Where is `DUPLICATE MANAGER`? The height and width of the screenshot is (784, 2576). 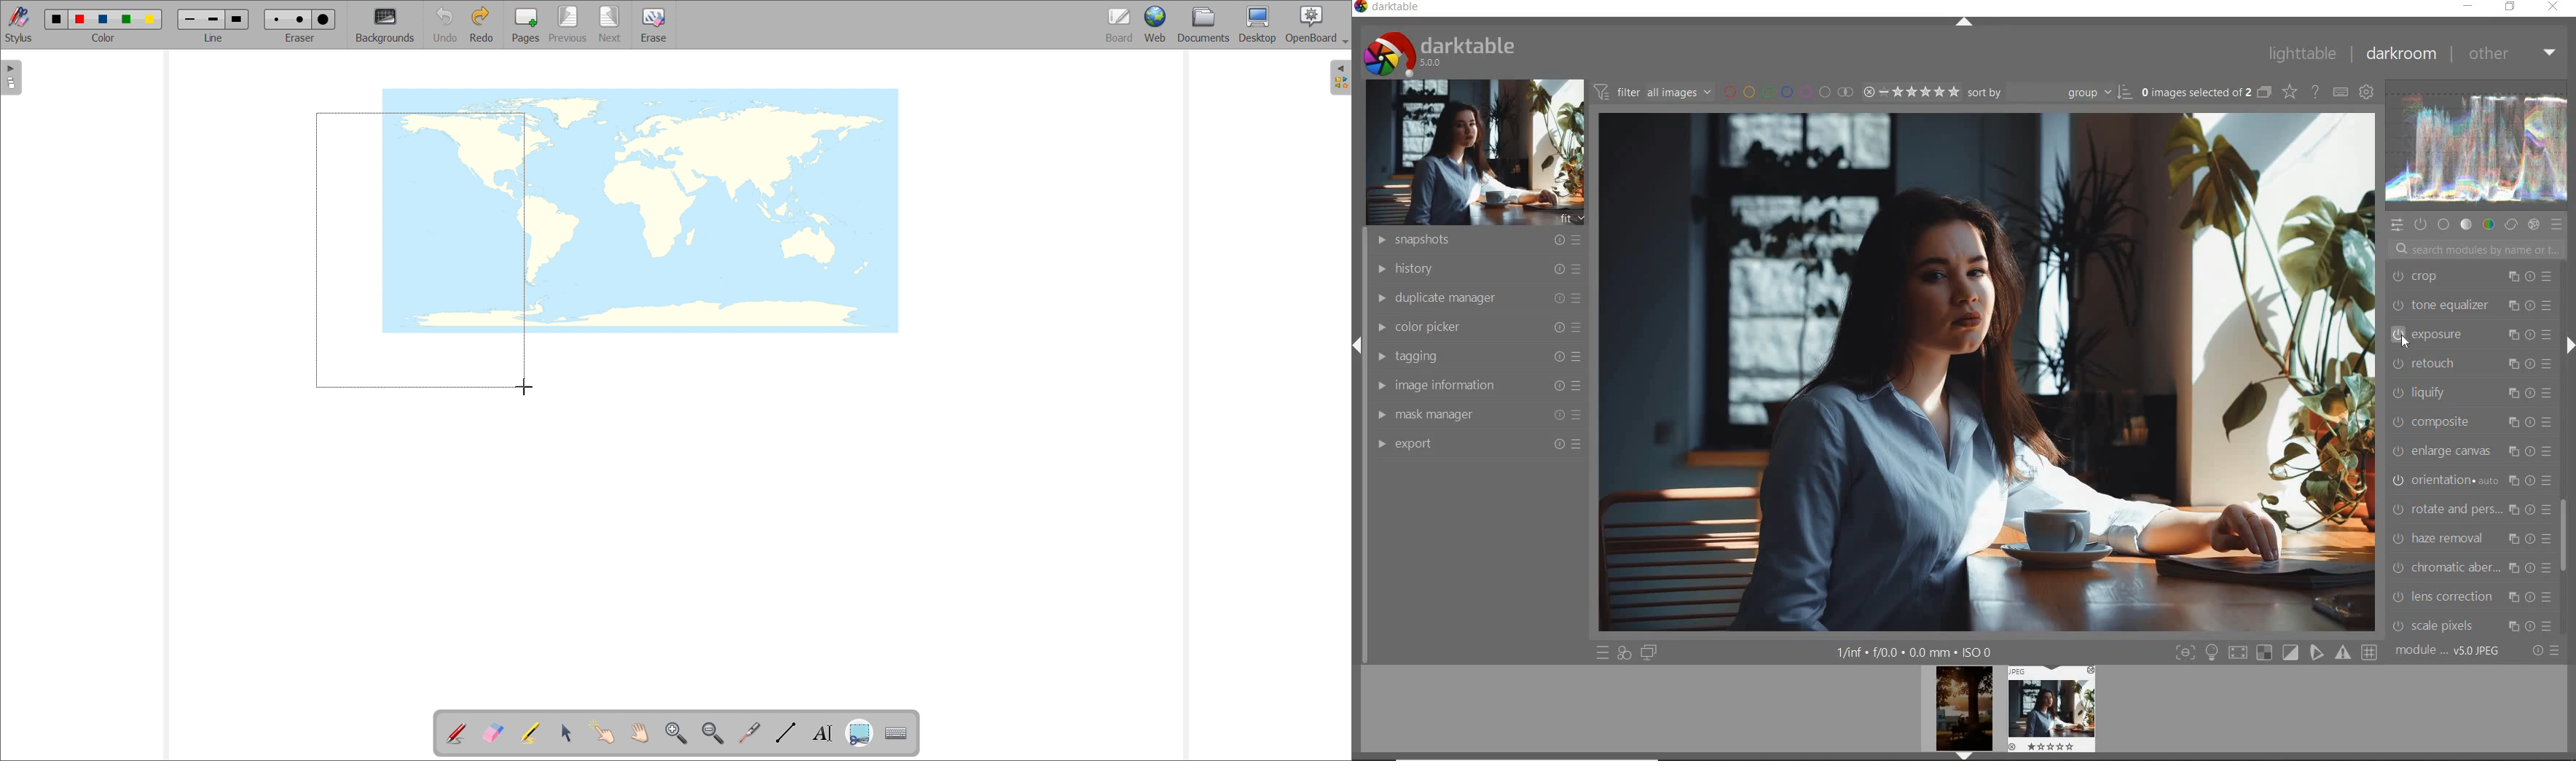 DUPLICATE MANAGER is located at coordinates (1476, 298).